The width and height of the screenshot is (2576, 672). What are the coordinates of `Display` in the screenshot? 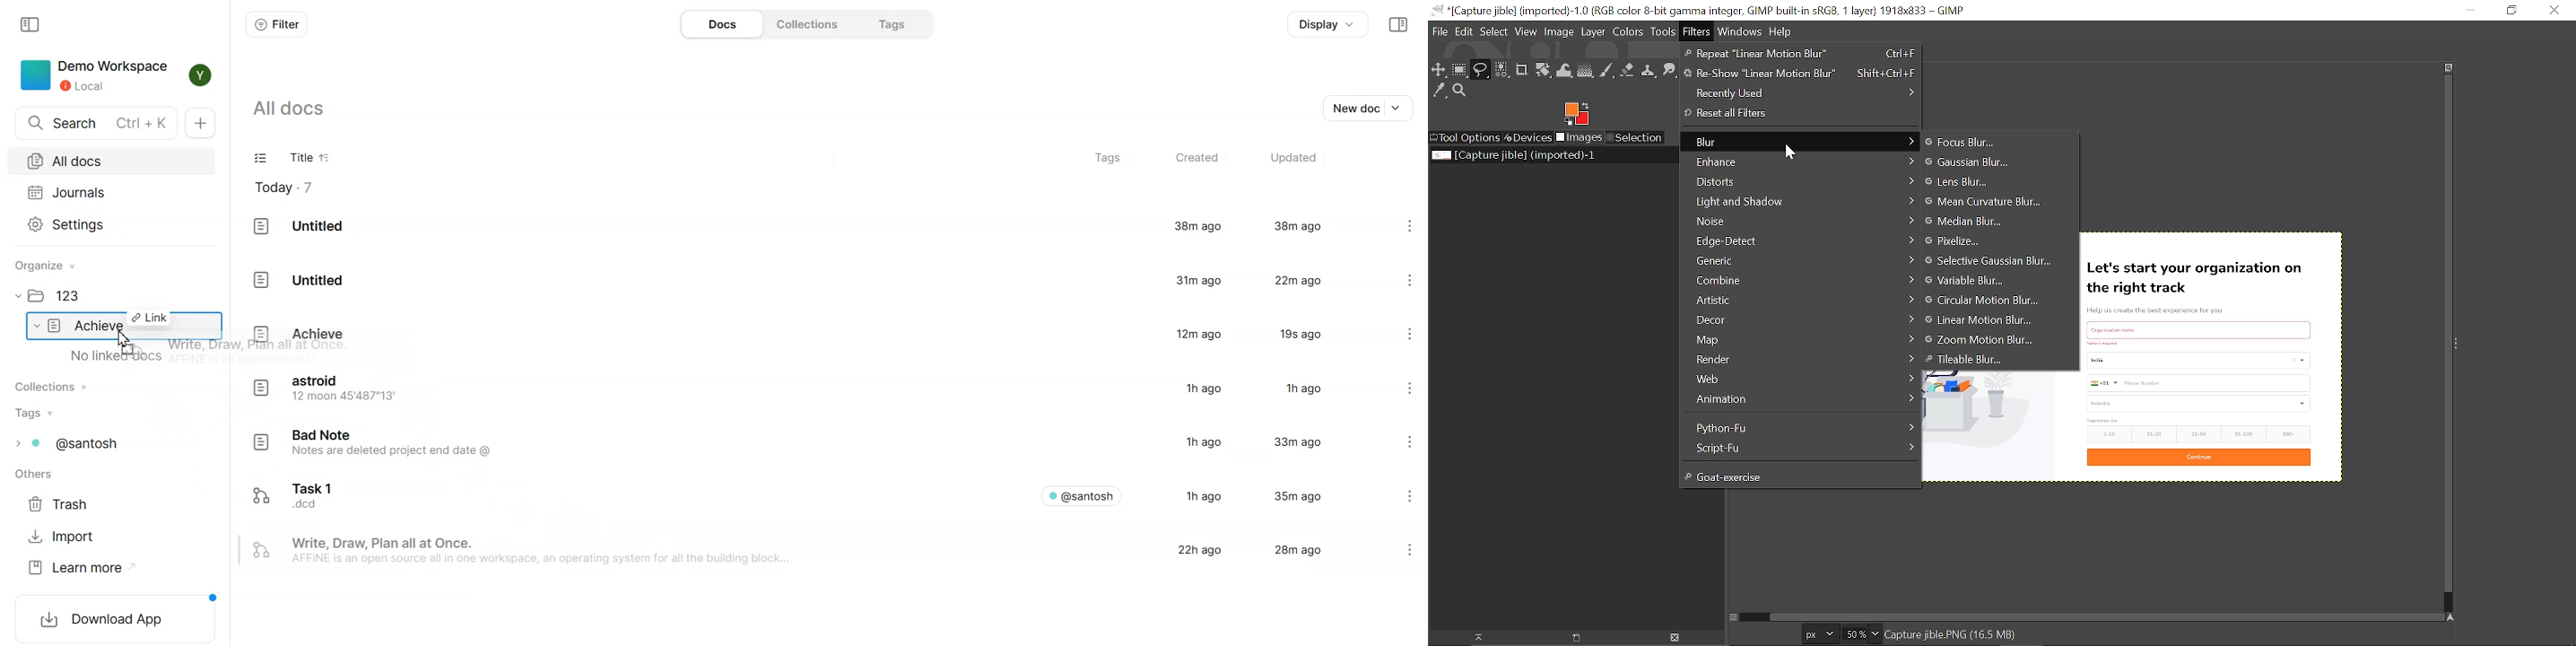 It's located at (1329, 25).